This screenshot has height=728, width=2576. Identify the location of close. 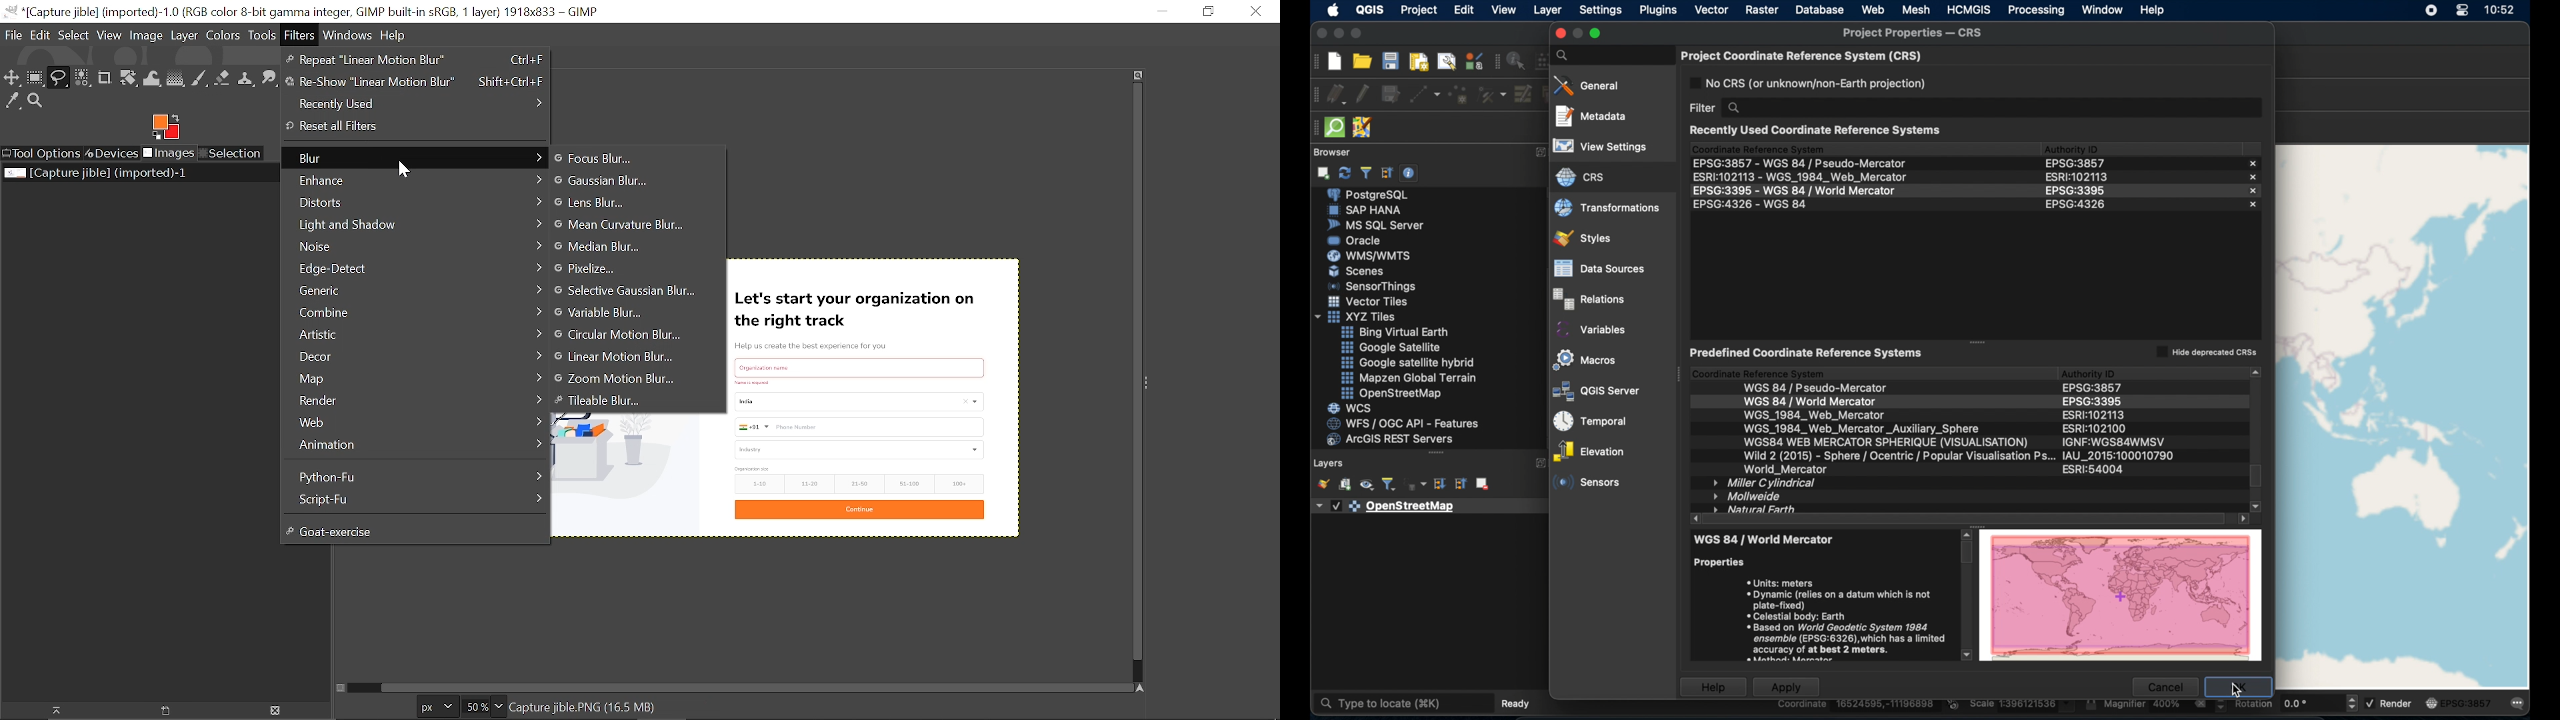
(2253, 191).